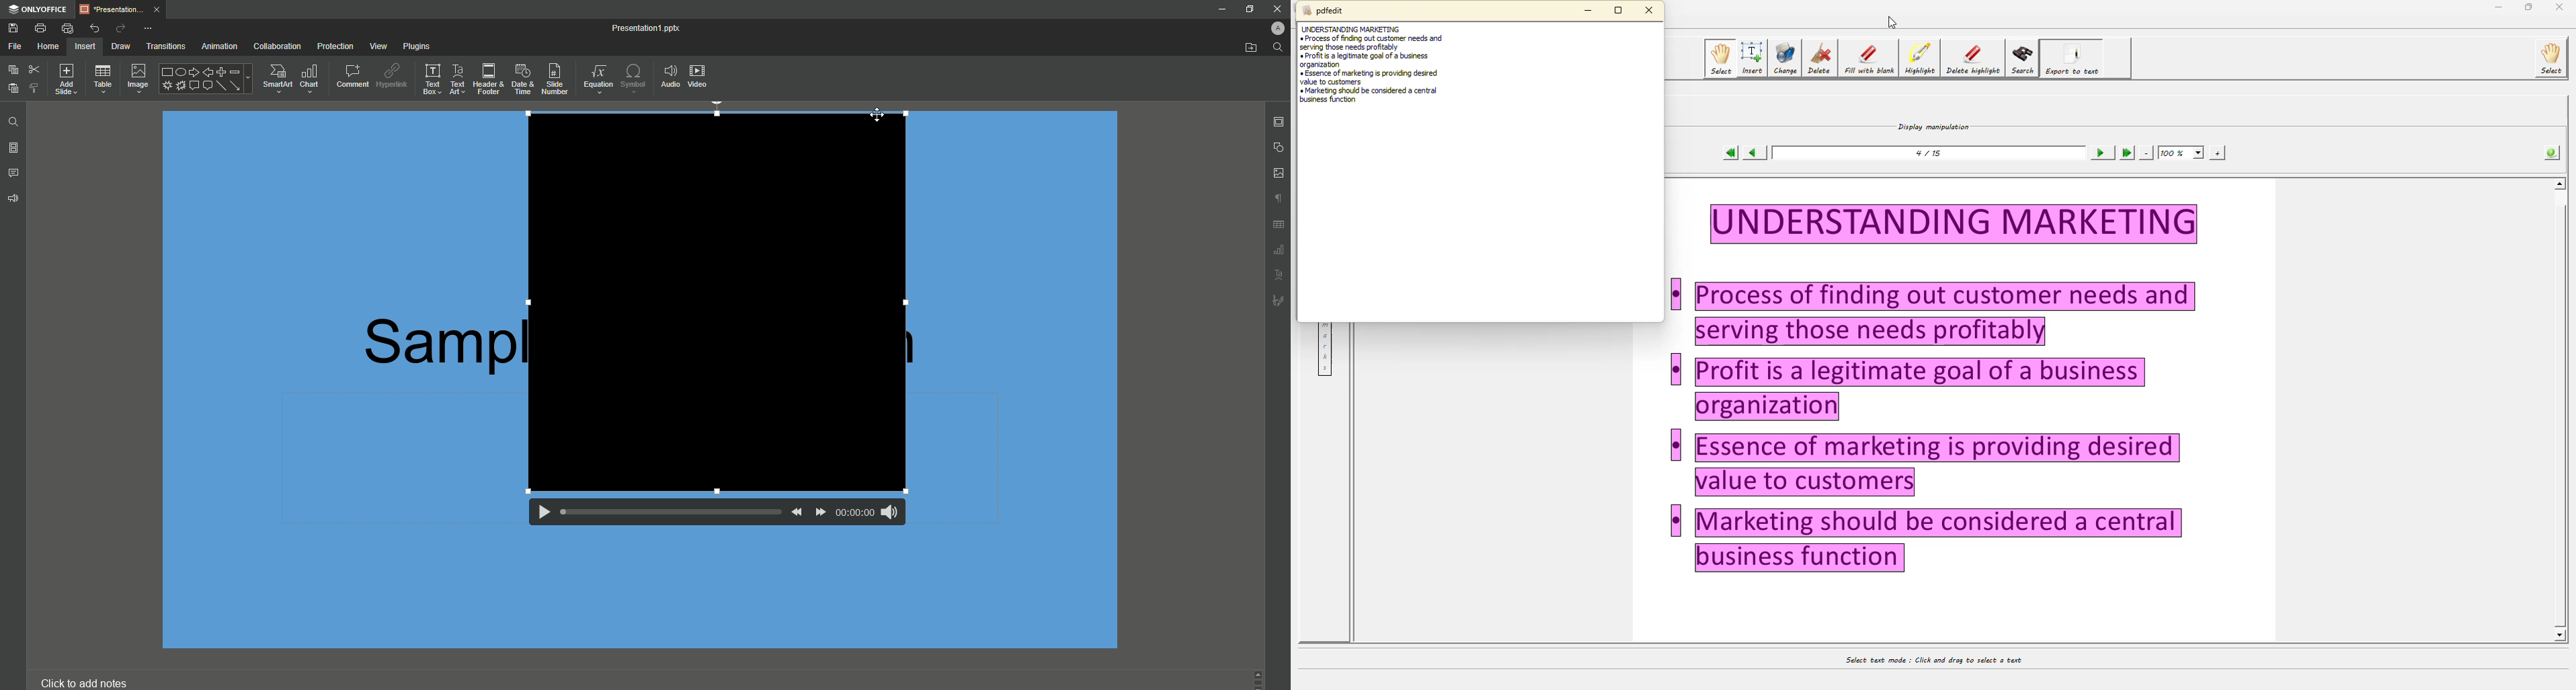 The height and width of the screenshot is (700, 2576). What do you see at coordinates (557, 80) in the screenshot?
I see `Slide Number` at bounding box center [557, 80].